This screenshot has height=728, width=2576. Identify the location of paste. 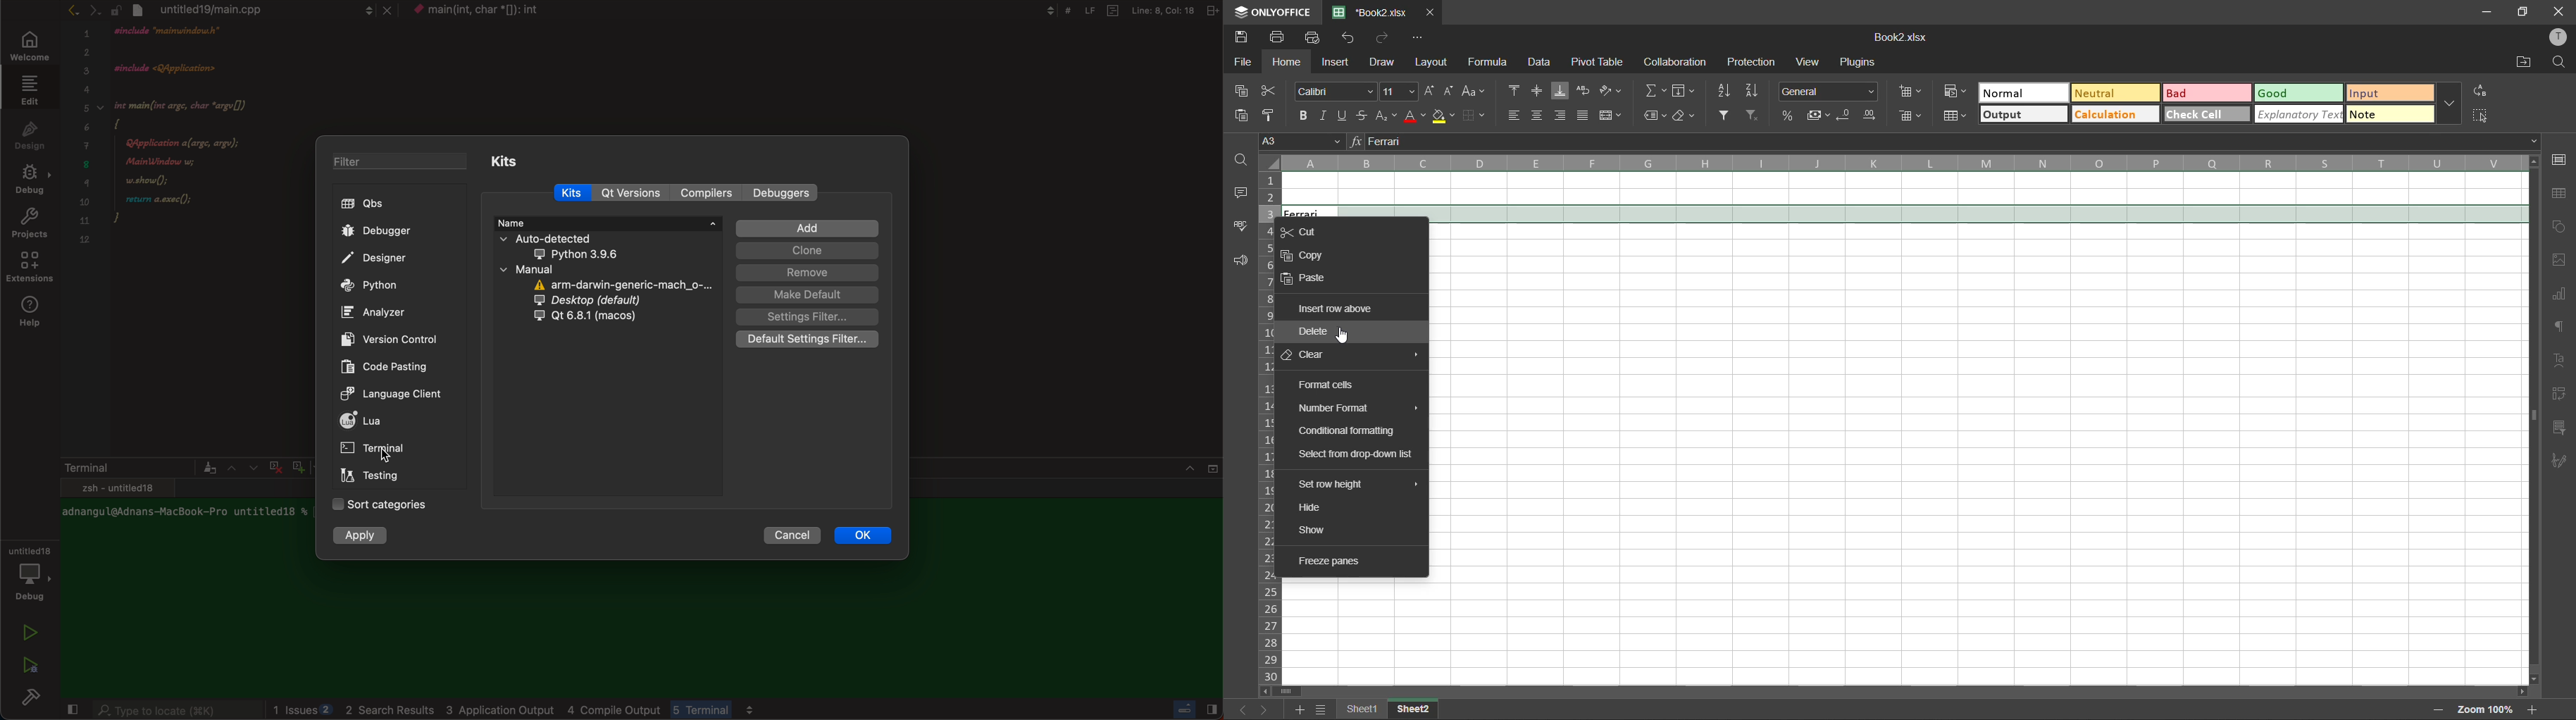
(1243, 117).